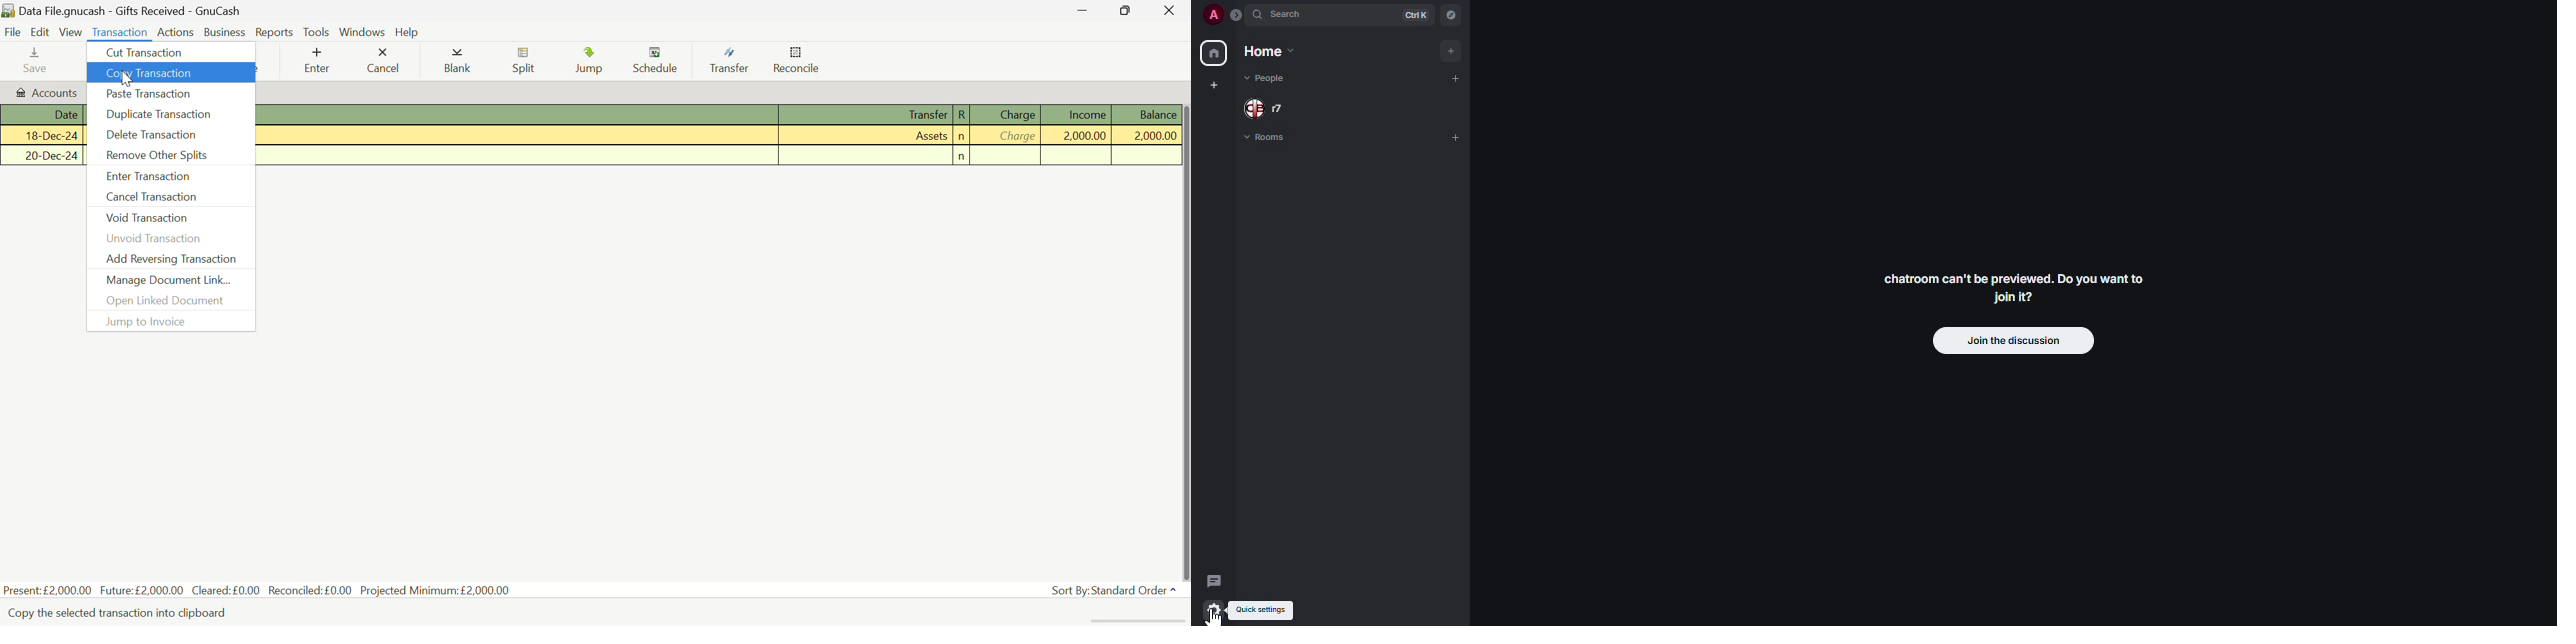  What do you see at coordinates (36, 59) in the screenshot?
I see `Save` at bounding box center [36, 59].